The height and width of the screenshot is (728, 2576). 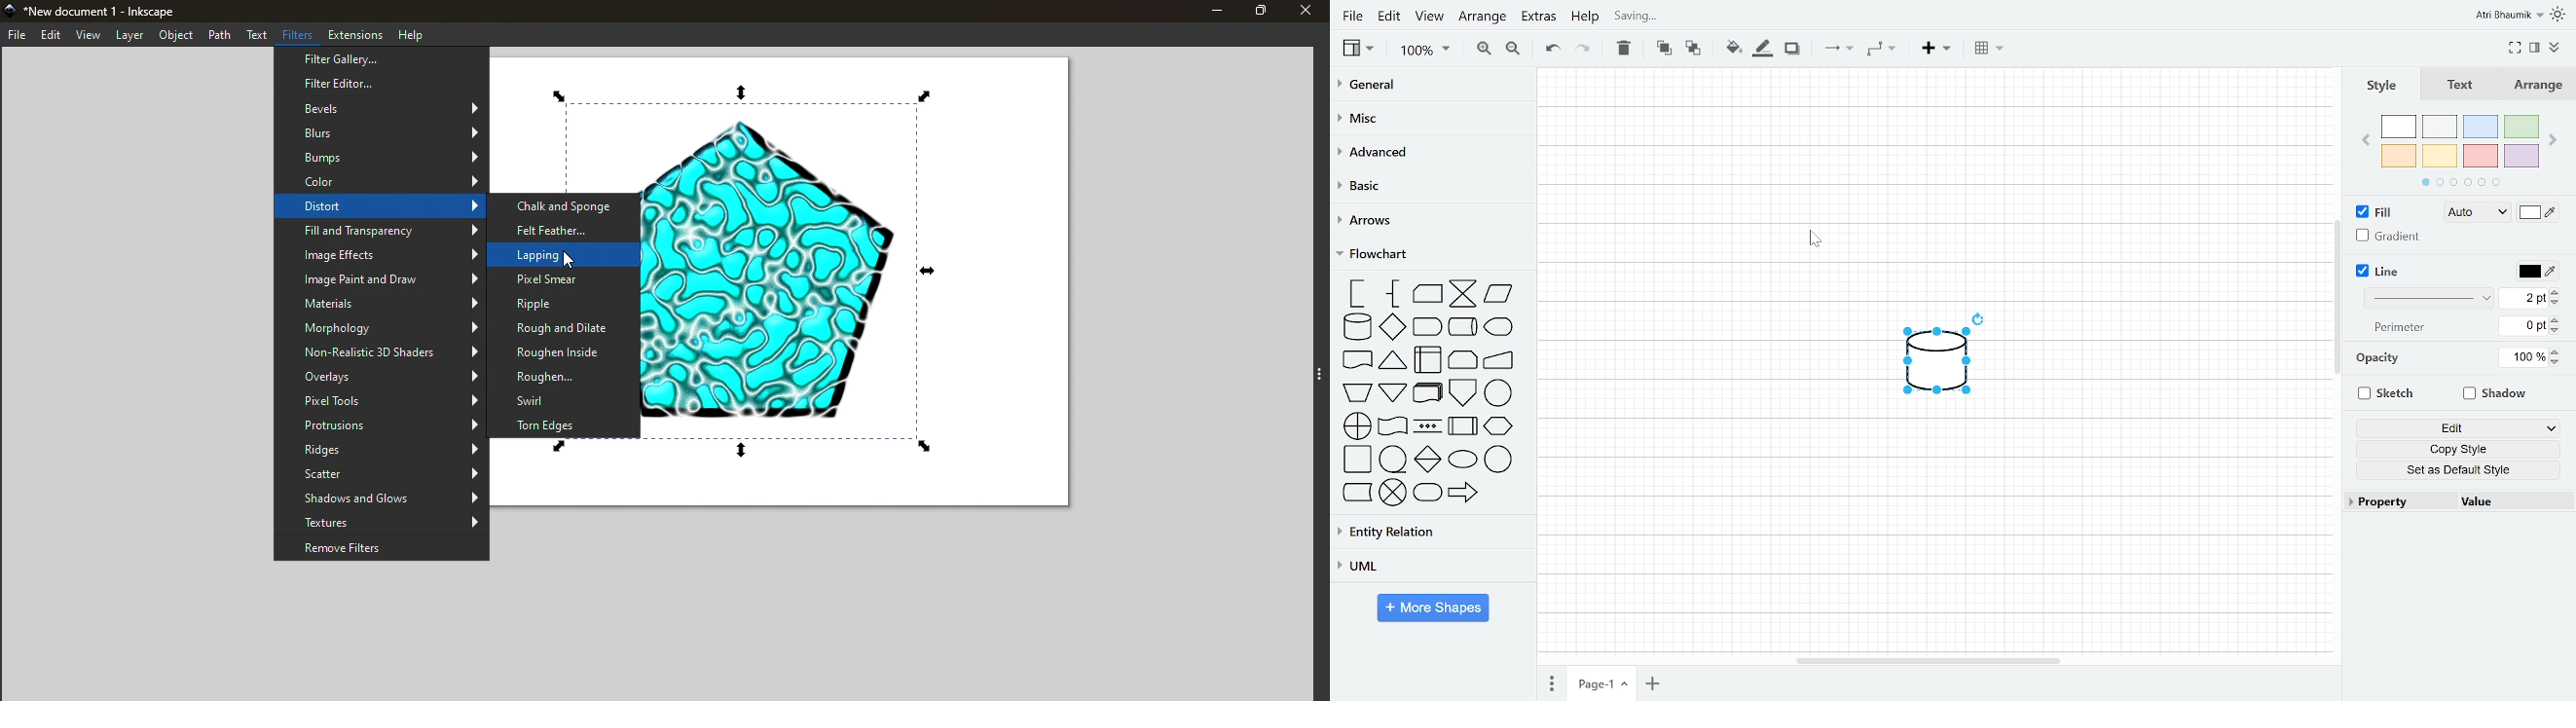 I want to click on Layer, so click(x=129, y=36).